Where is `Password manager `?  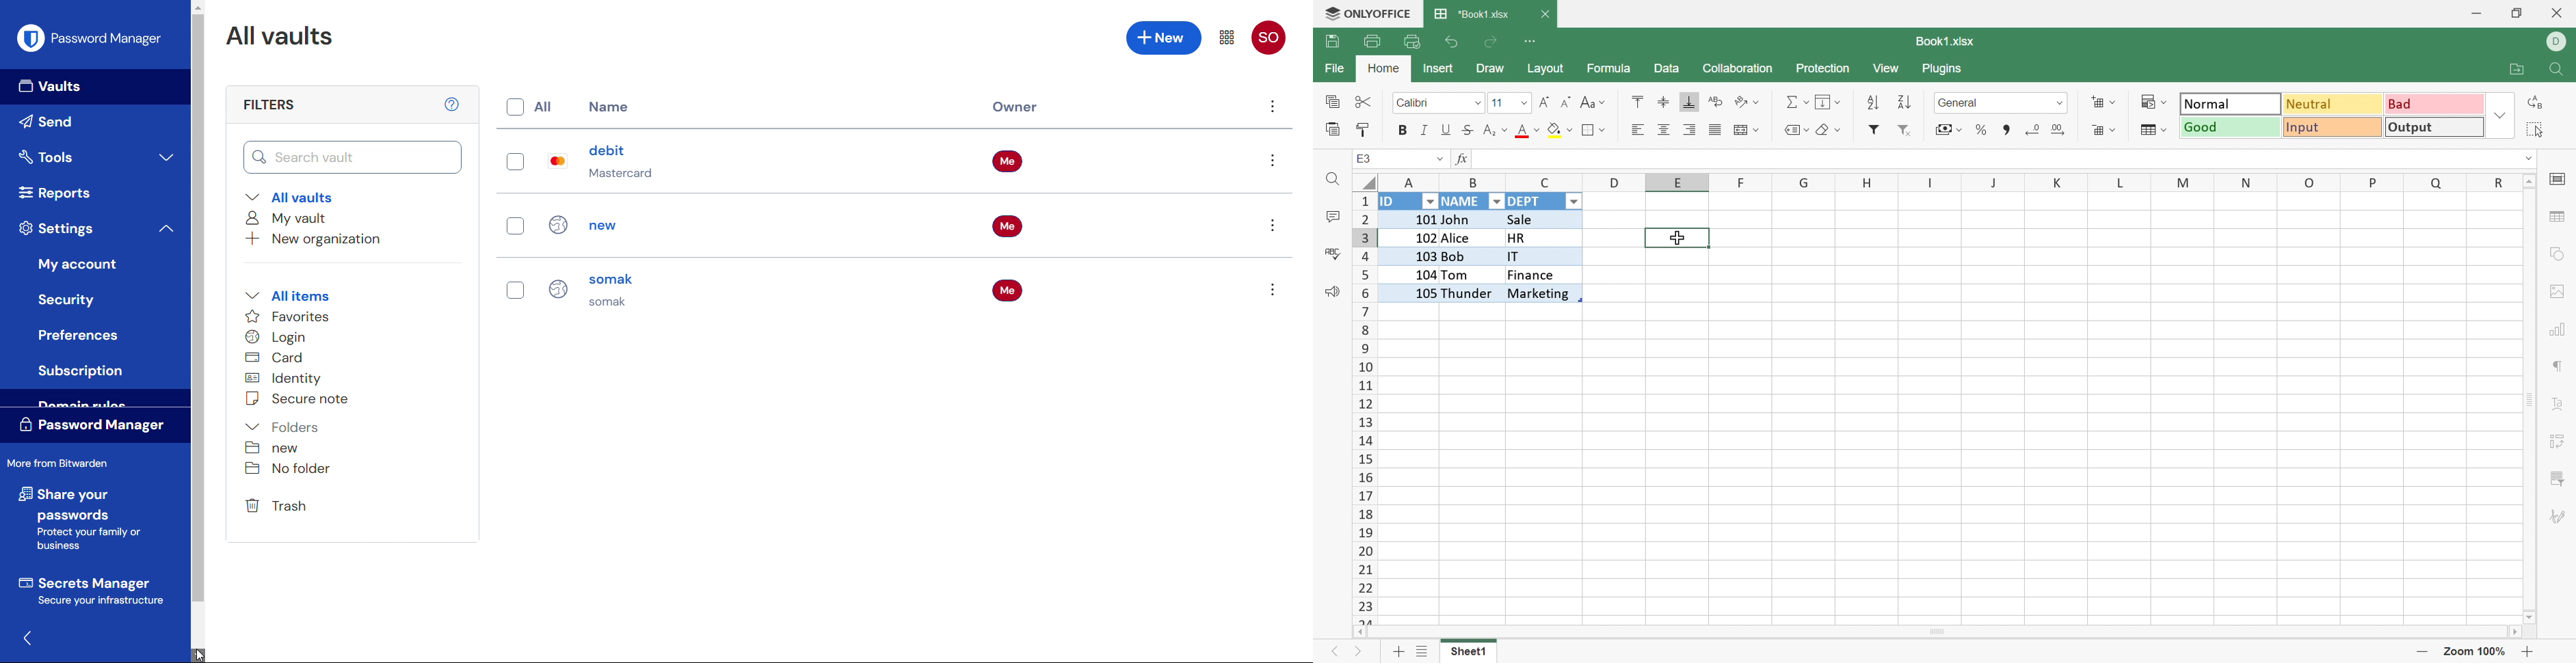
Password manager  is located at coordinates (88, 38).